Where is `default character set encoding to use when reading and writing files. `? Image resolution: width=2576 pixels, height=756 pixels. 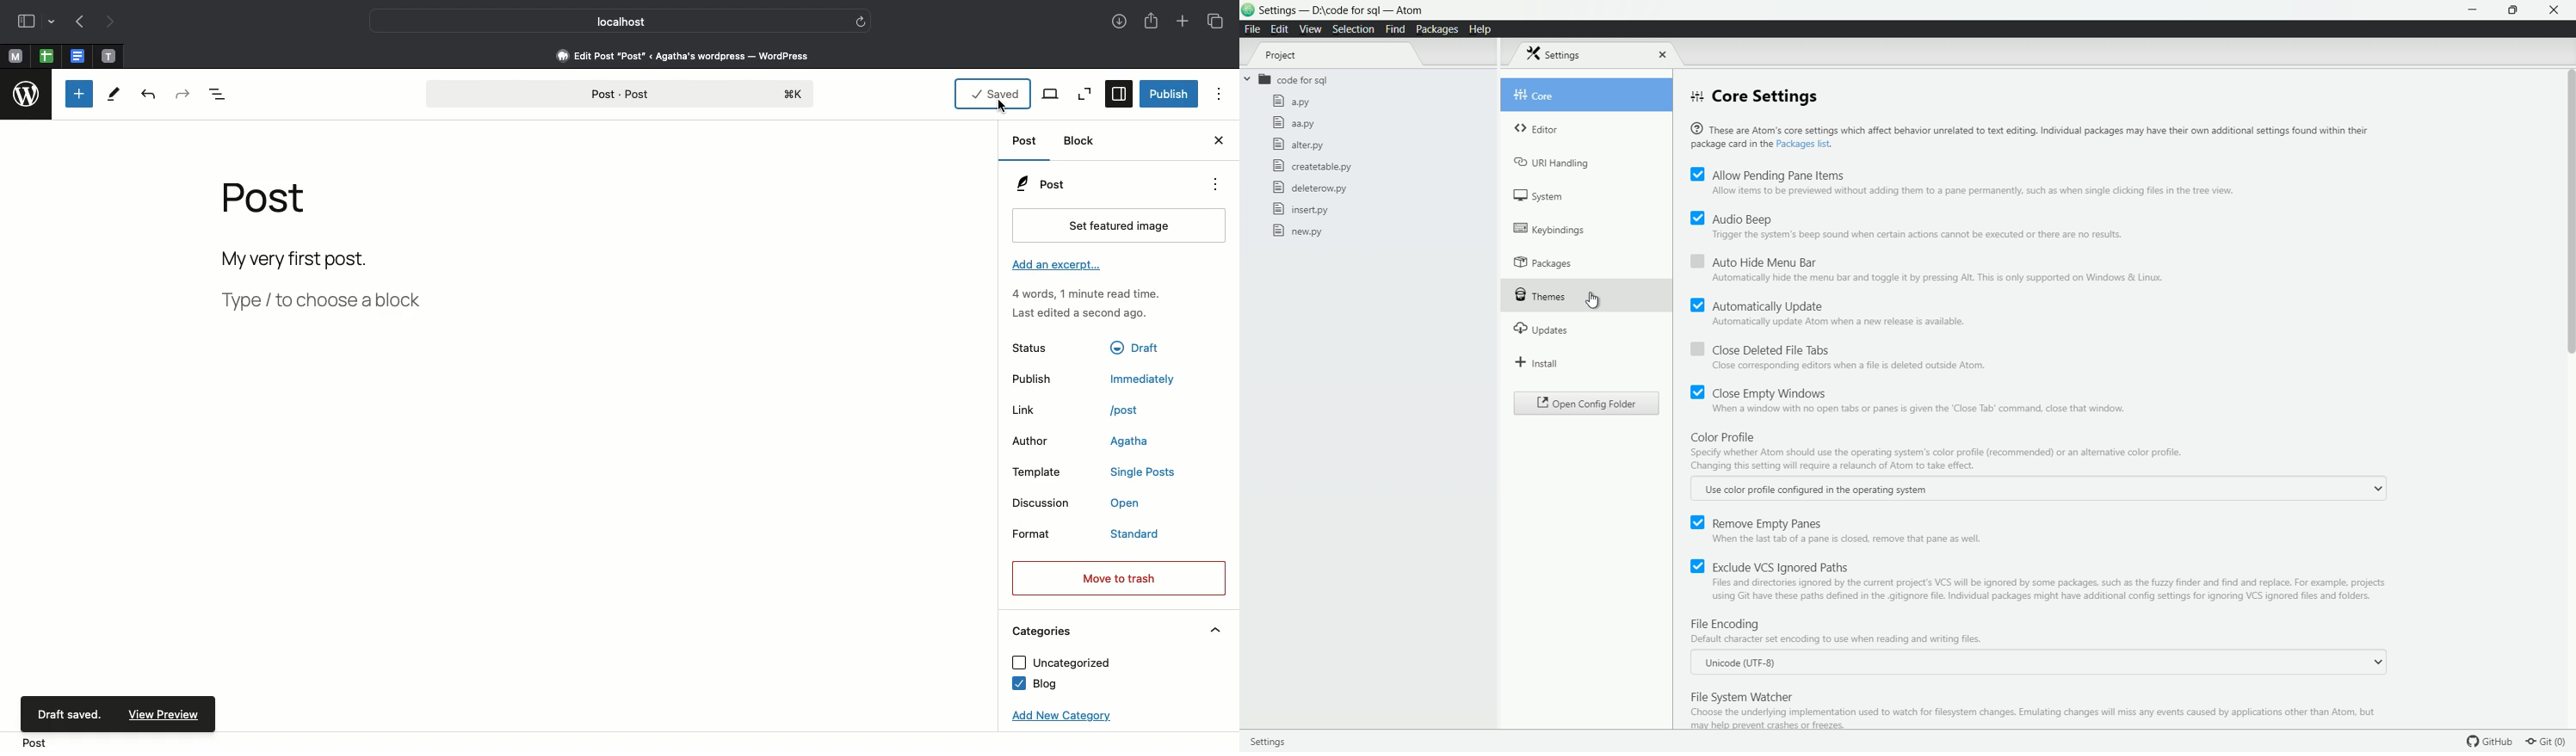
default character set encoding to use when reading and writing files.  is located at coordinates (1838, 641).